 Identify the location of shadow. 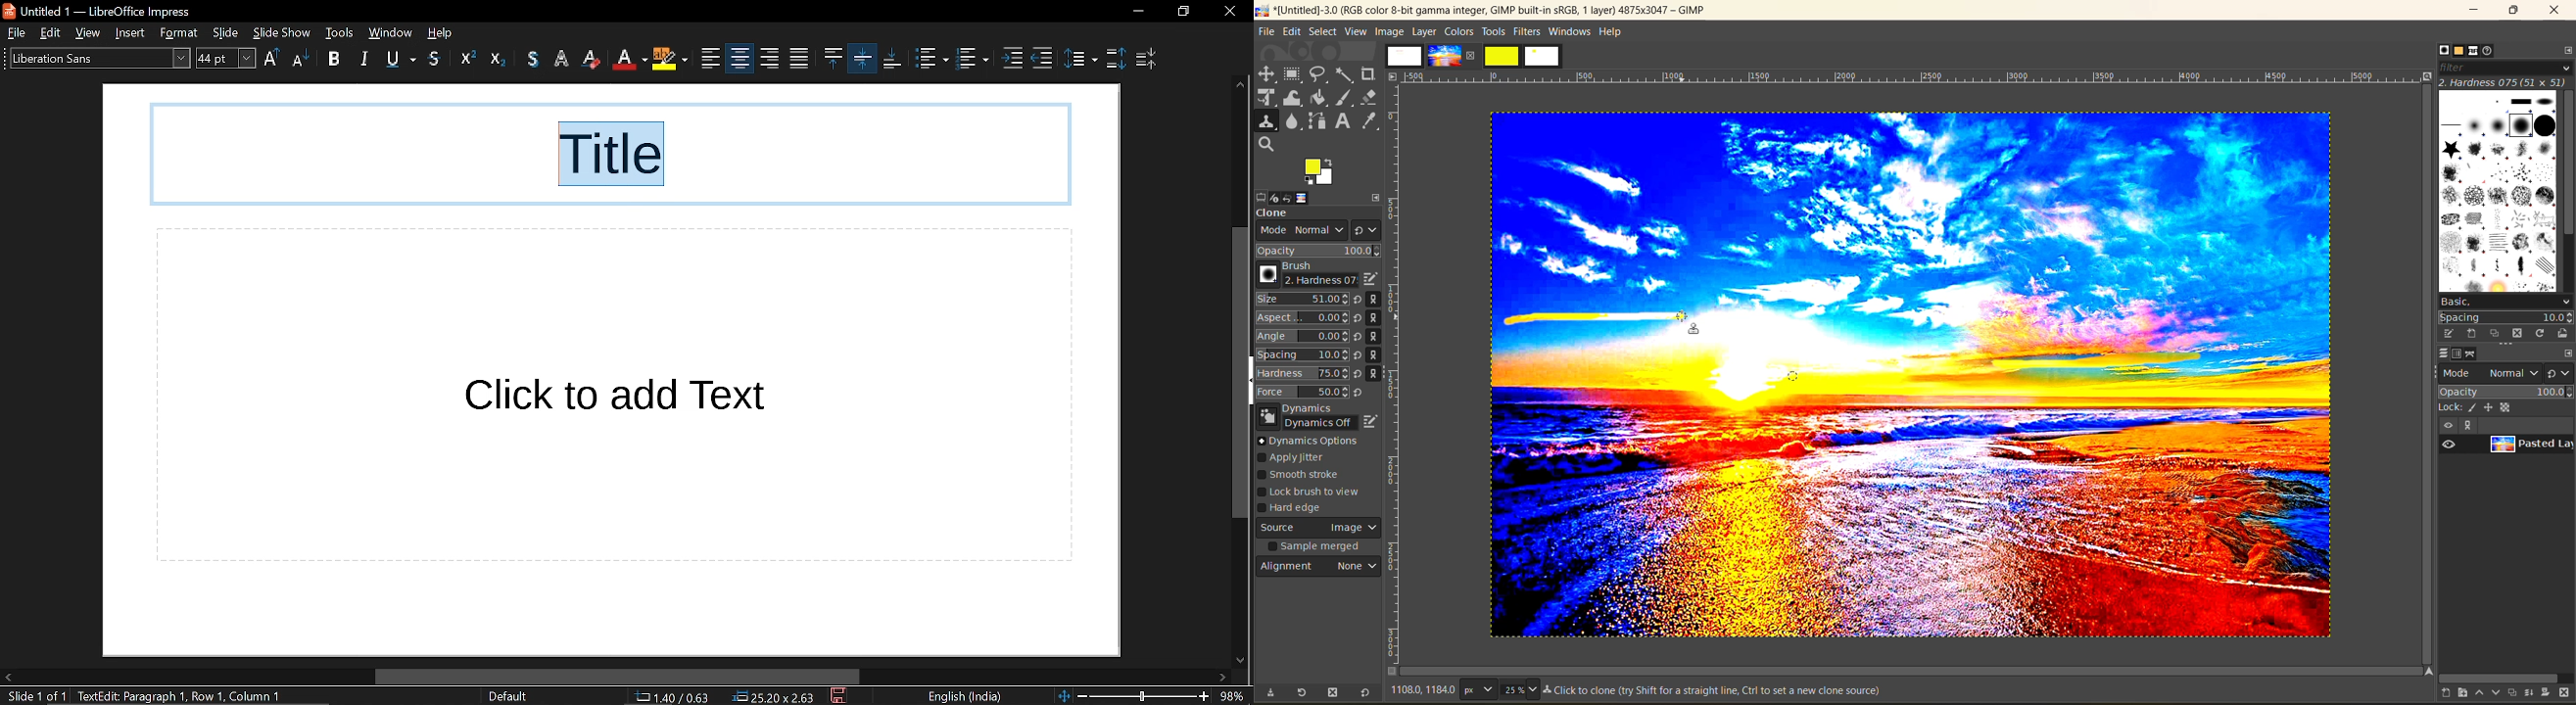
(436, 60).